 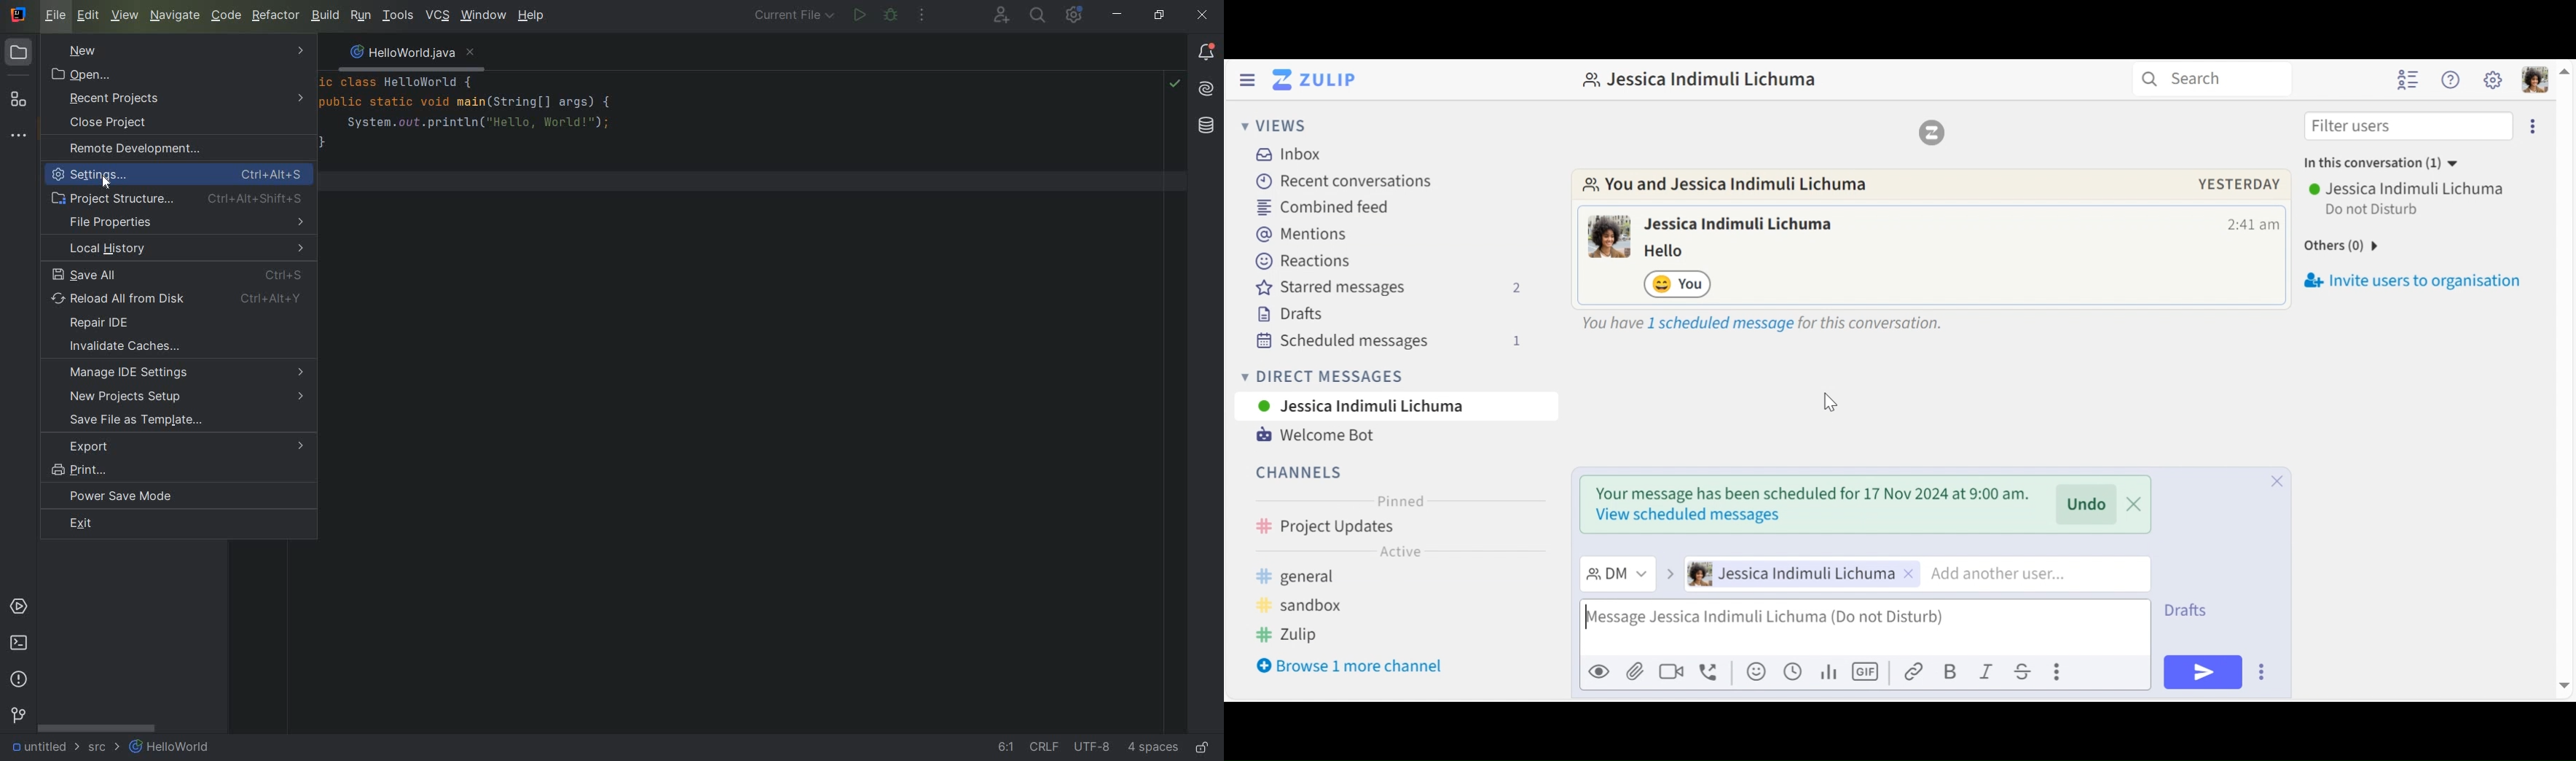 I want to click on Drafts, so click(x=2198, y=607).